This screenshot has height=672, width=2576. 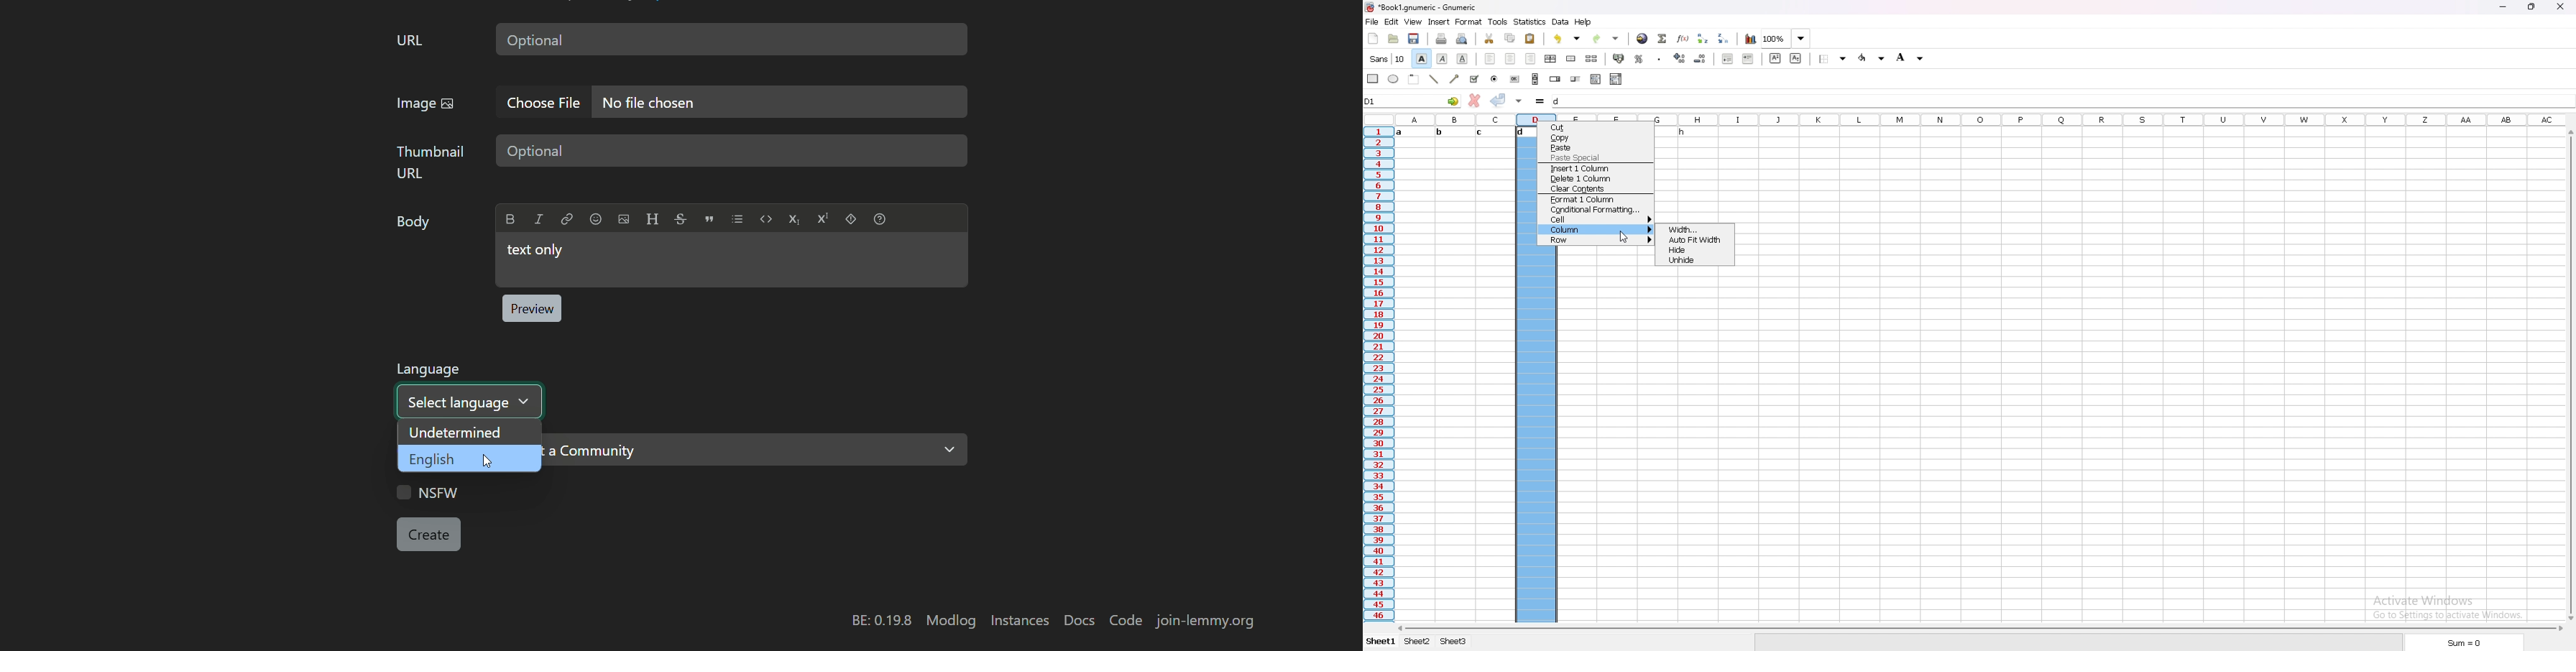 What do you see at coordinates (1393, 39) in the screenshot?
I see `open` at bounding box center [1393, 39].